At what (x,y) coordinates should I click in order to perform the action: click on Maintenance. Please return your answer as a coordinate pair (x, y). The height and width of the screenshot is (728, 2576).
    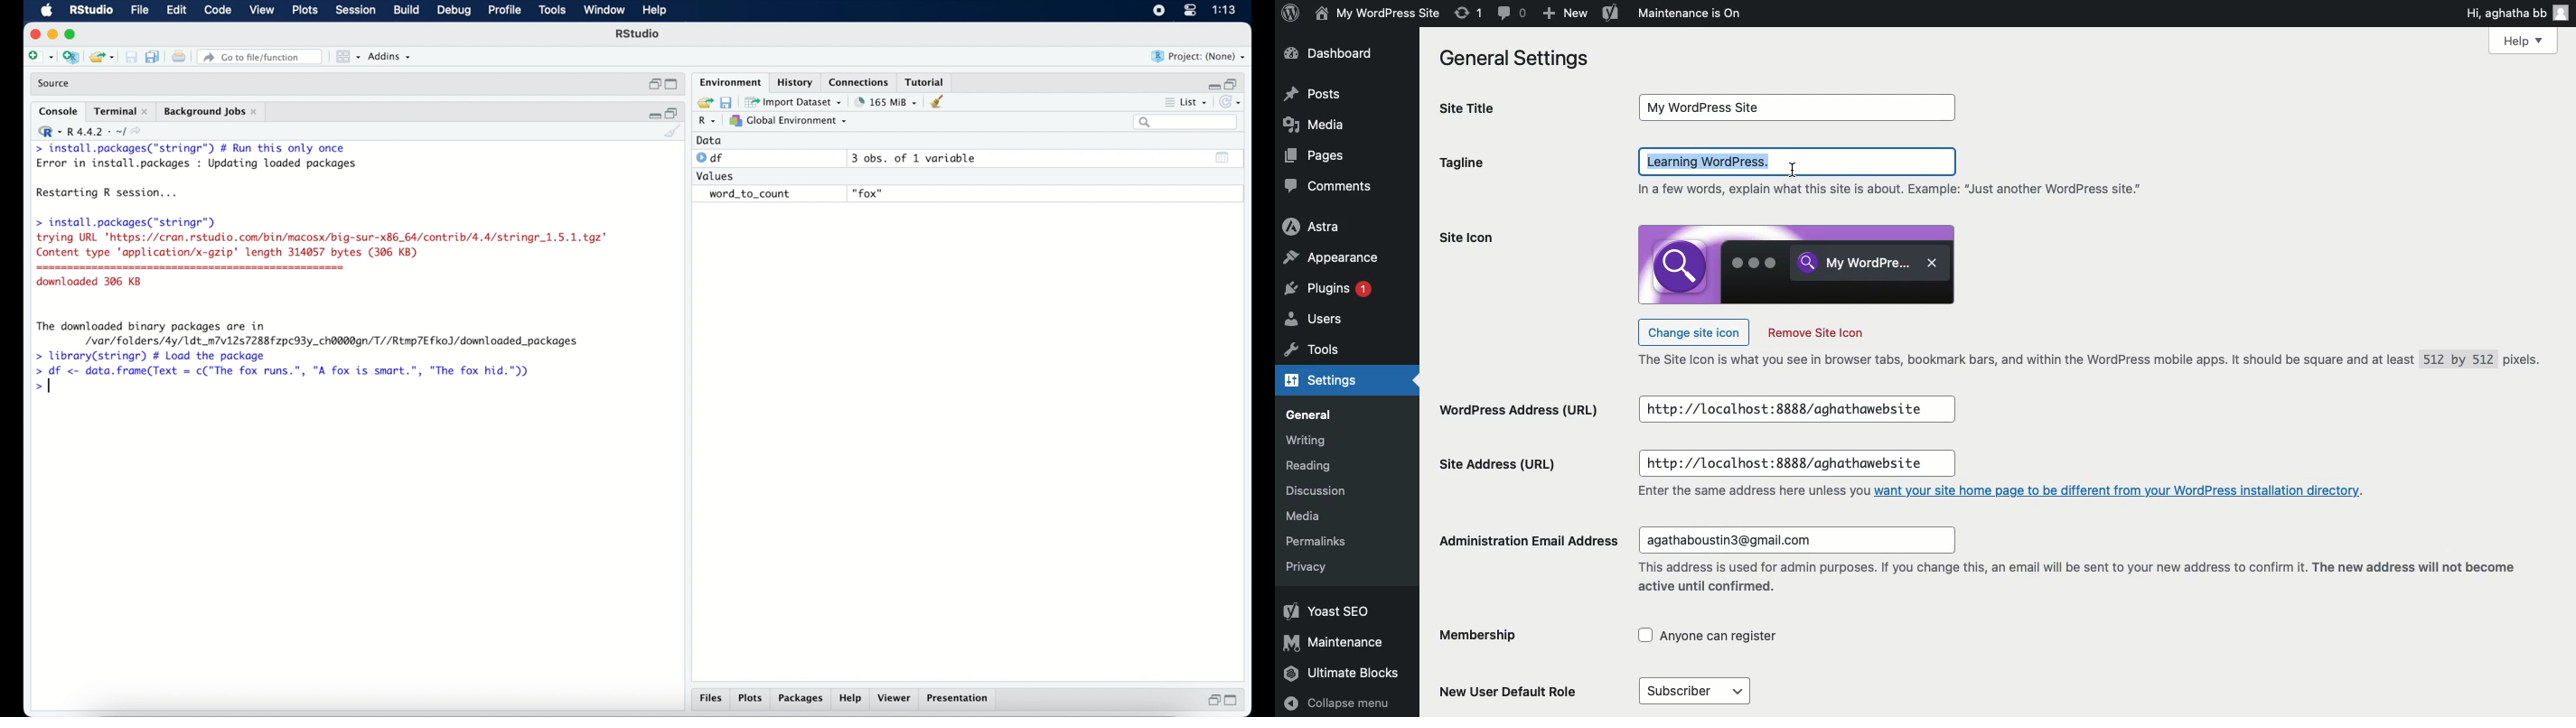
    Looking at the image, I should click on (1335, 642).